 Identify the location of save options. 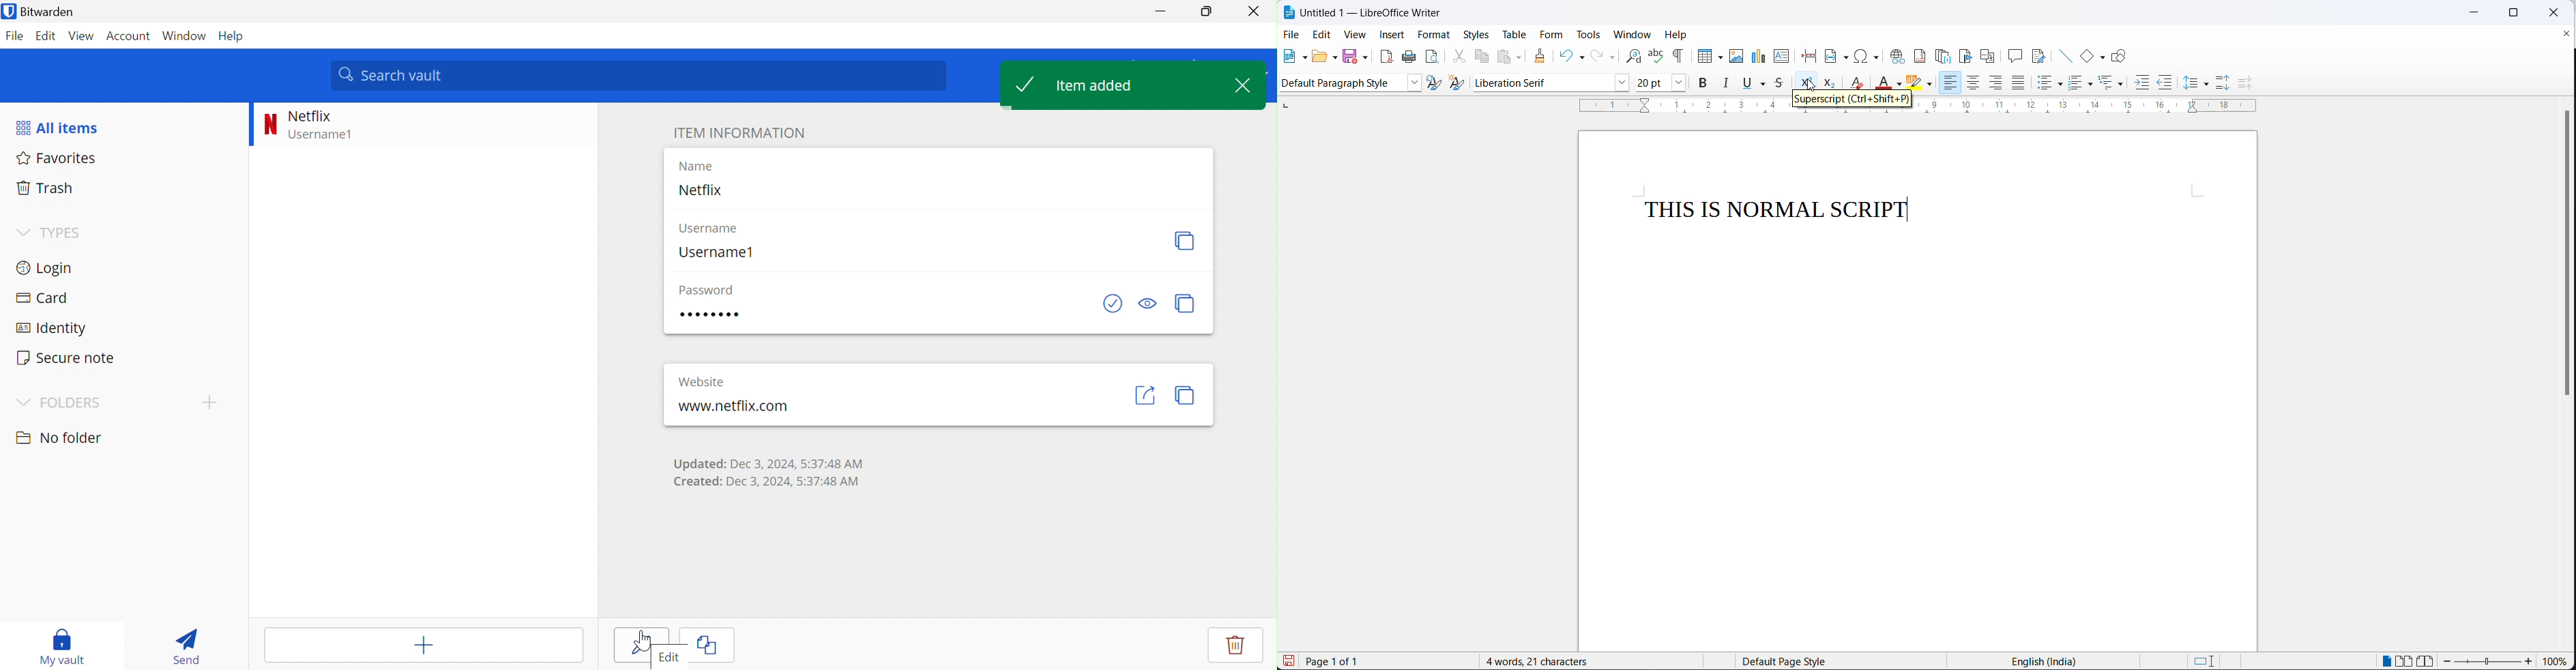
(1365, 57).